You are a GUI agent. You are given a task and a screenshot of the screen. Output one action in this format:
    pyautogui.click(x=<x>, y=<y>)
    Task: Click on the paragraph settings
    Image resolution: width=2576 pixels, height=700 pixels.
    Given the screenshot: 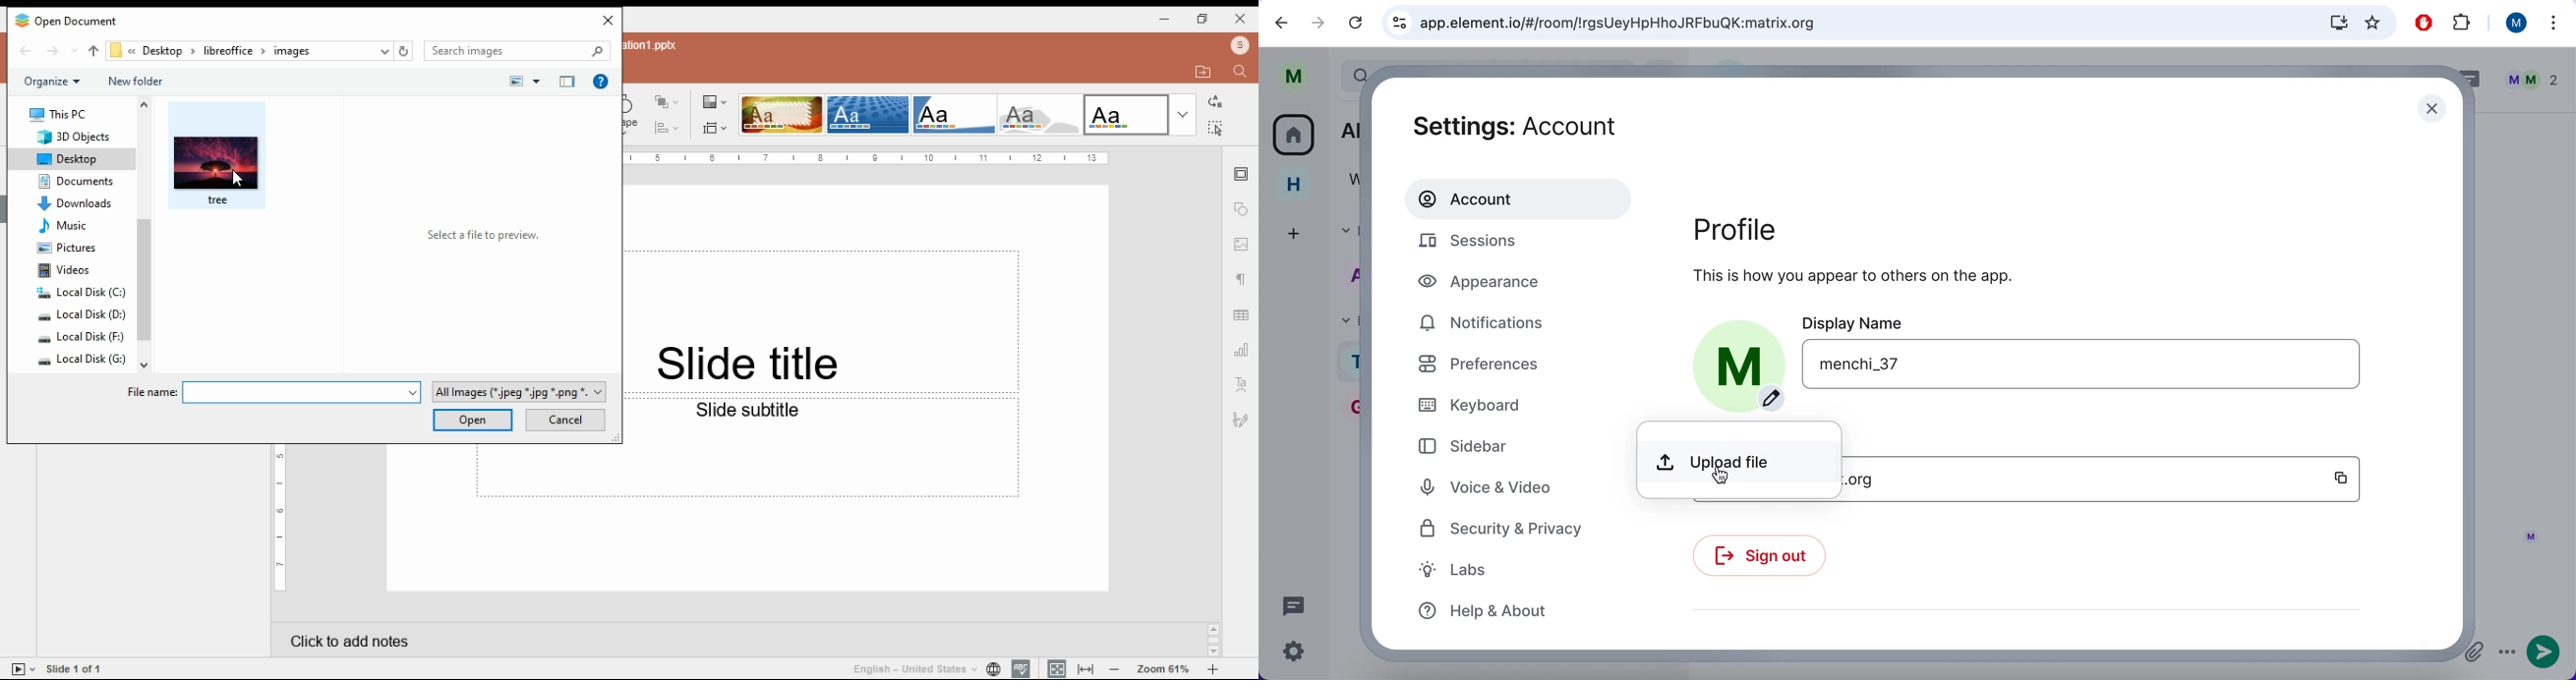 What is the action you would take?
    pyautogui.click(x=1240, y=279)
    